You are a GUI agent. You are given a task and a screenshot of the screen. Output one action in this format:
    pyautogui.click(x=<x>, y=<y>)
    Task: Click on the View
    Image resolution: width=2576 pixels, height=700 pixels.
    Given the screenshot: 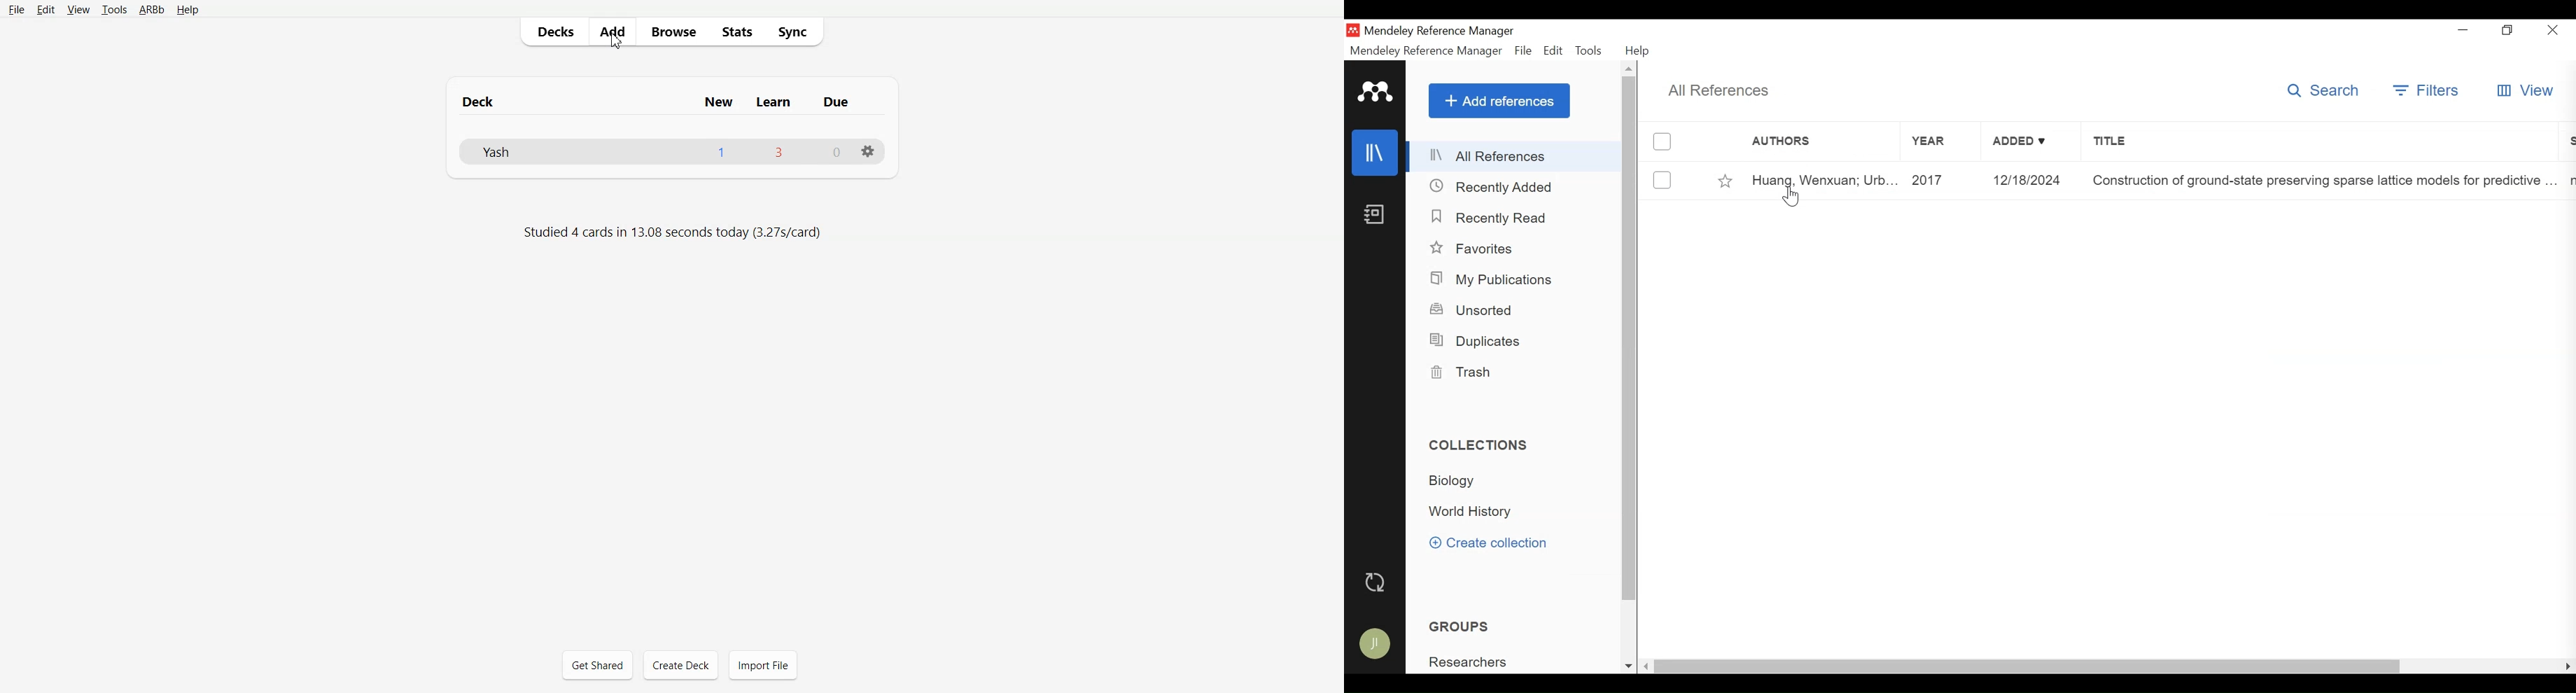 What is the action you would take?
    pyautogui.click(x=77, y=9)
    